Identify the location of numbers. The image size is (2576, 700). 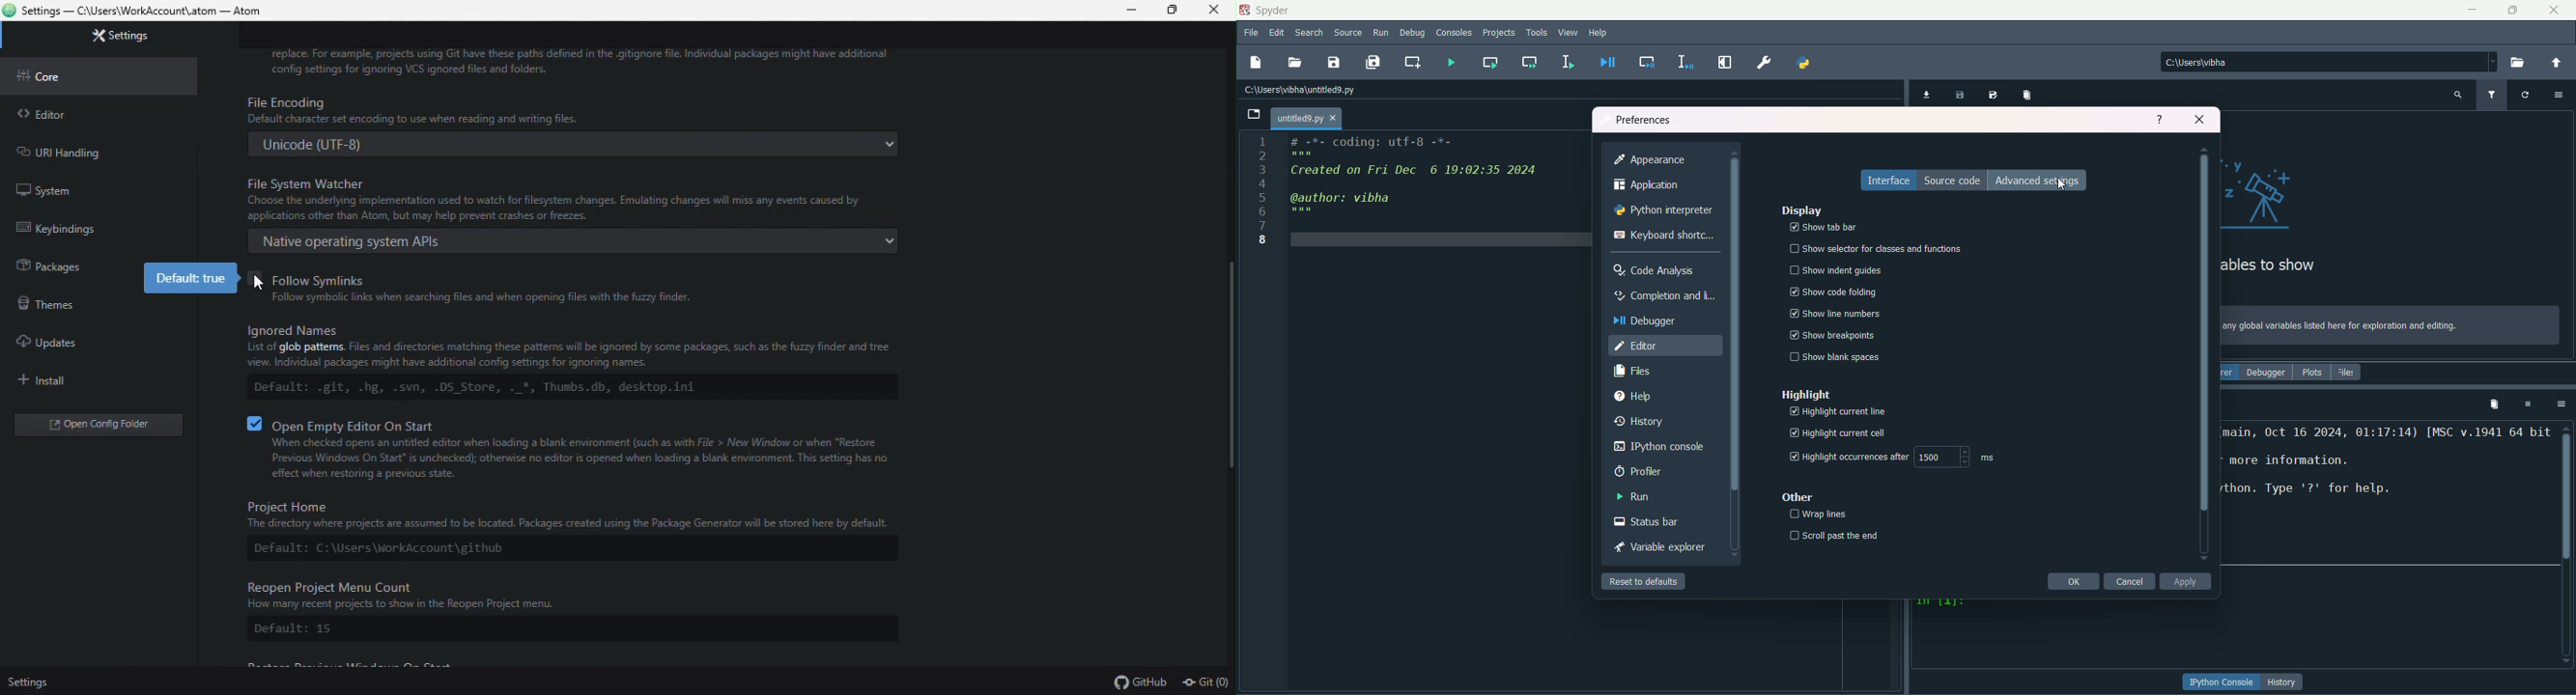
(1942, 456).